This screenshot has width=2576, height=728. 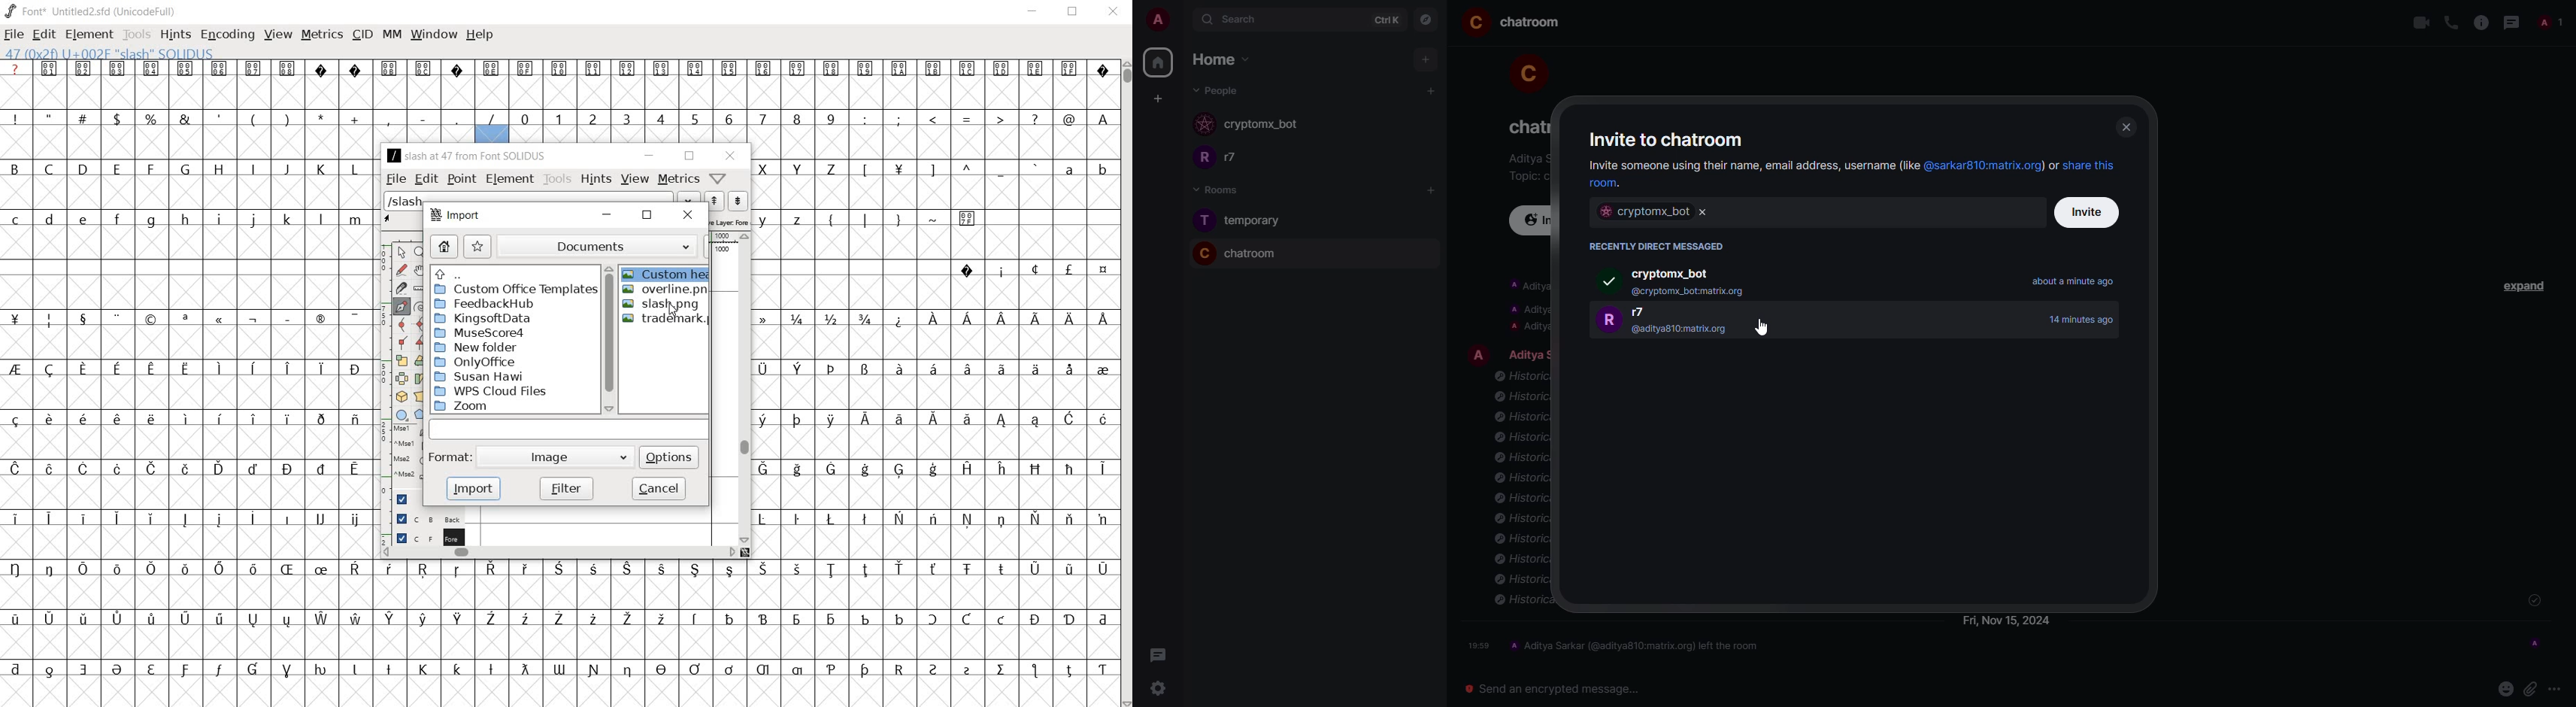 I want to click on empty cells, so click(x=187, y=243).